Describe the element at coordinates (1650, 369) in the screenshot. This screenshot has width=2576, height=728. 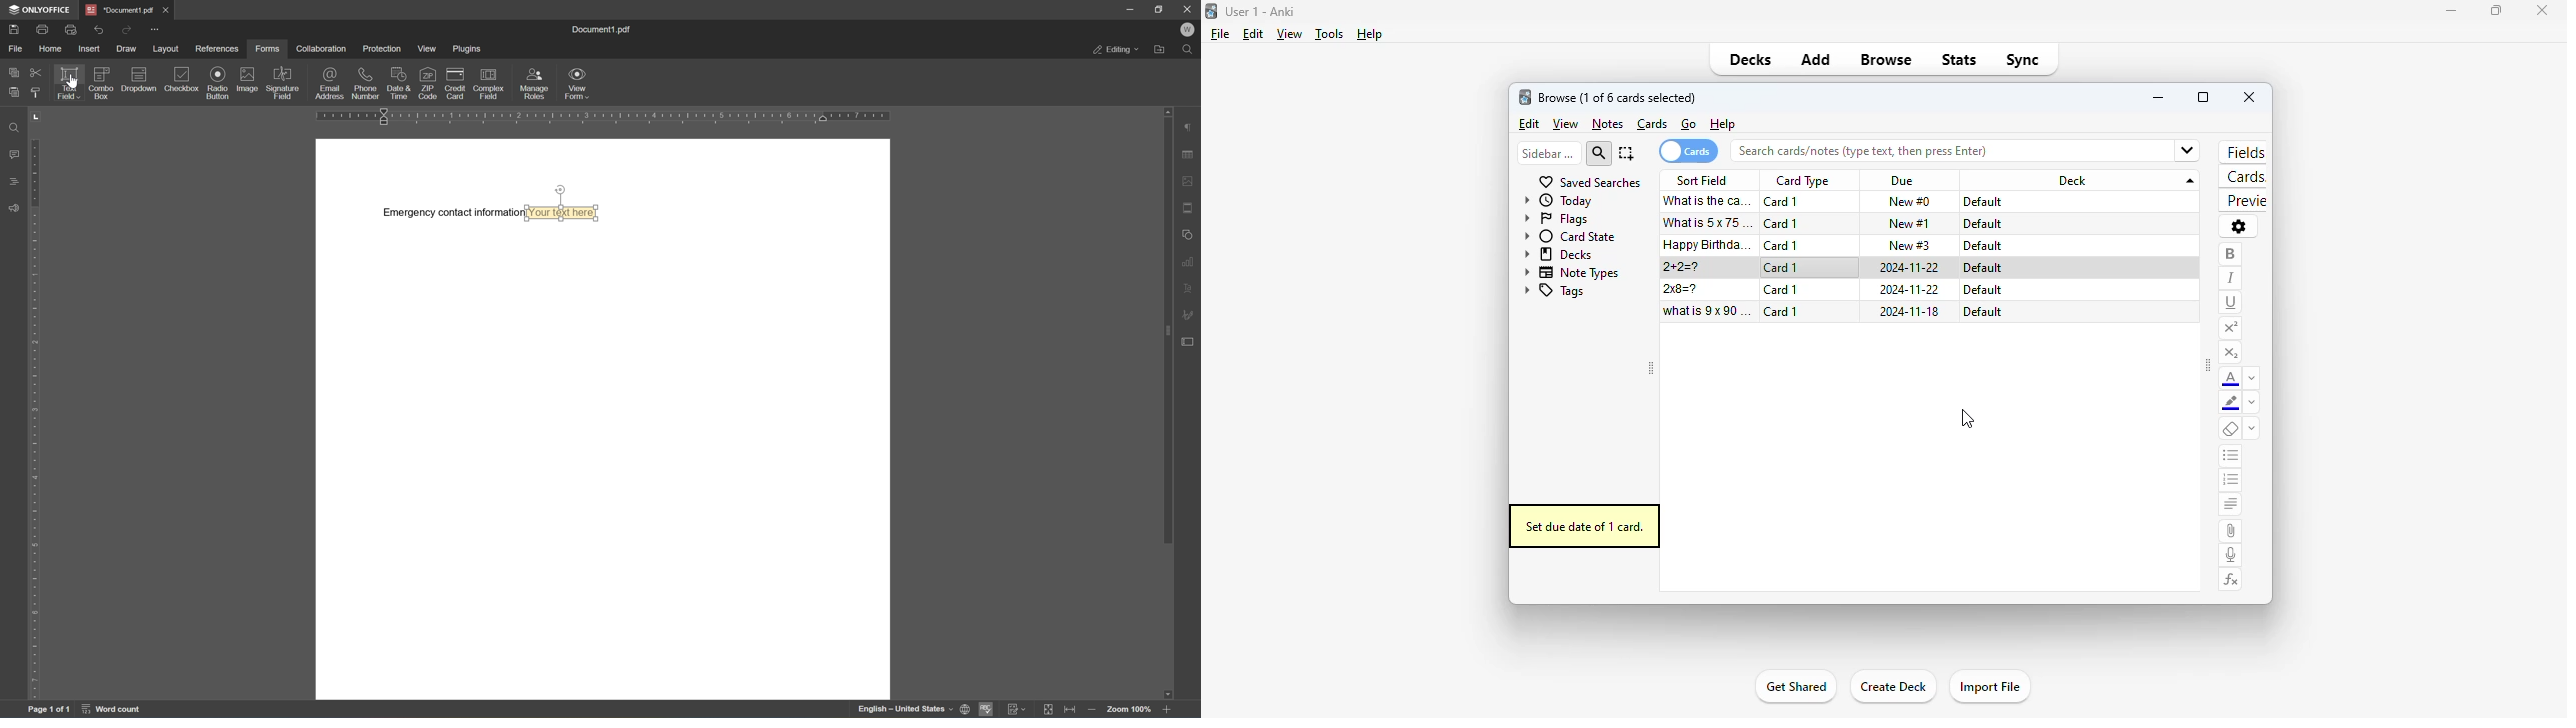
I see `toggle sidebar` at that location.